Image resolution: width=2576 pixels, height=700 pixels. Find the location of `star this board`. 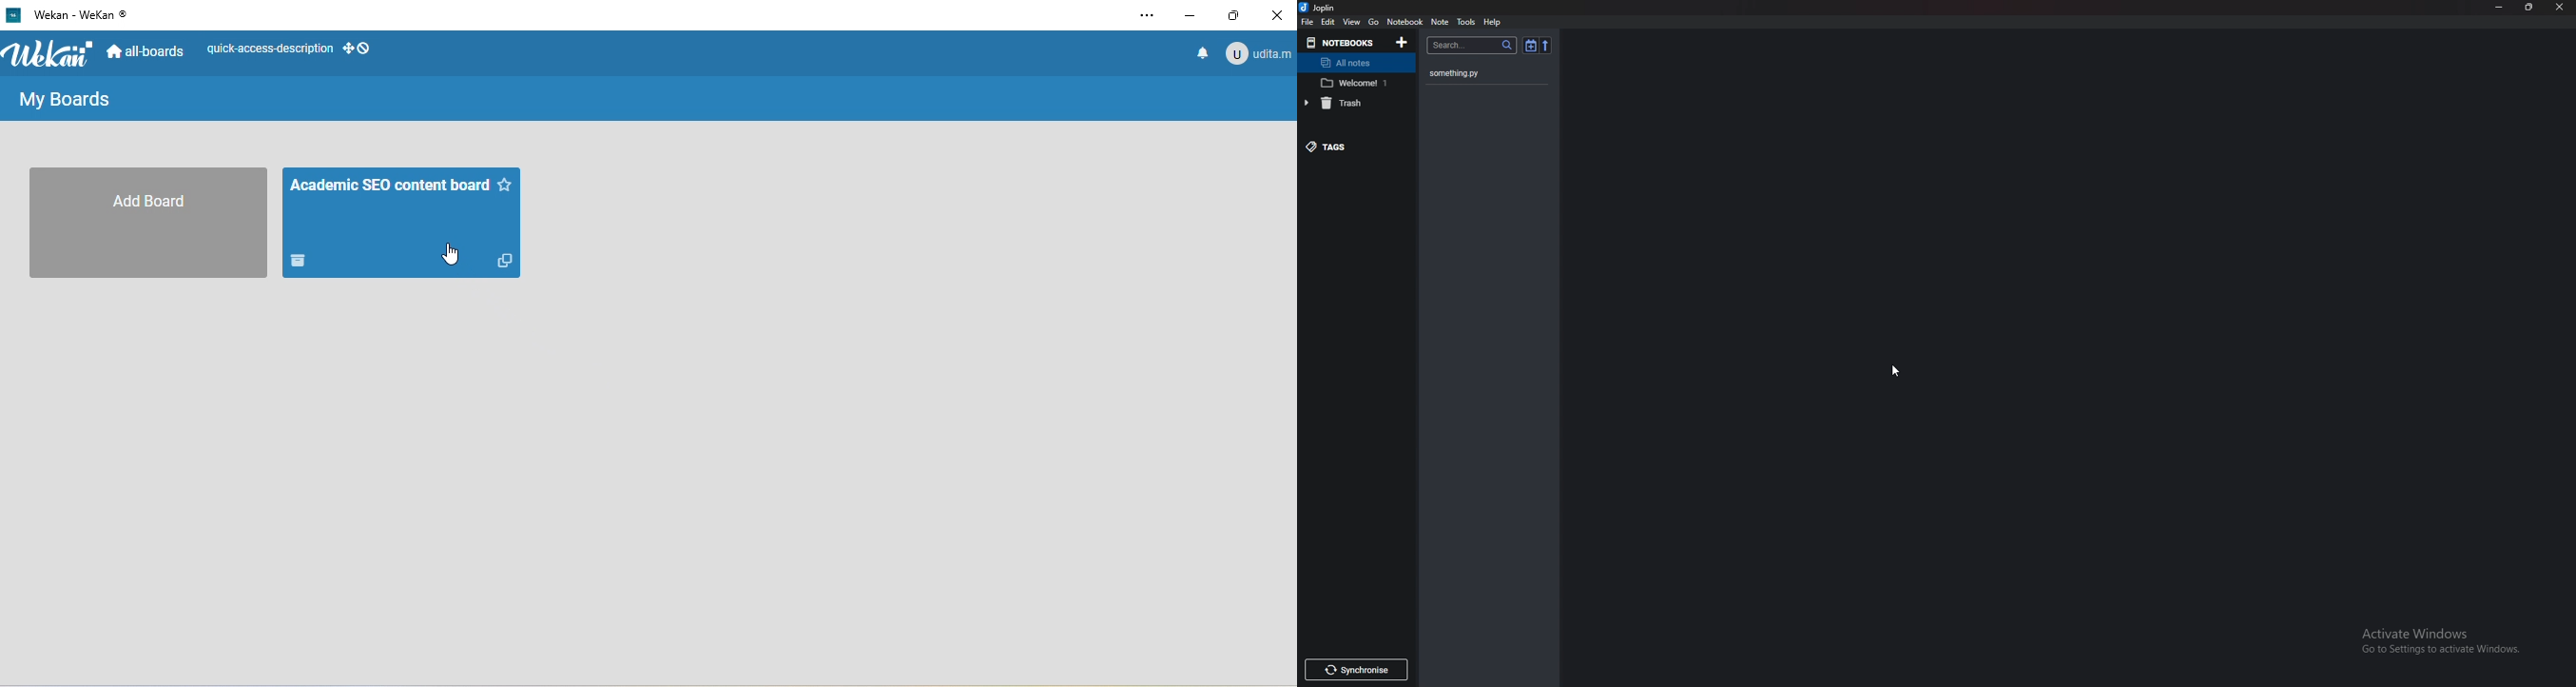

star this board is located at coordinates (505, 185).